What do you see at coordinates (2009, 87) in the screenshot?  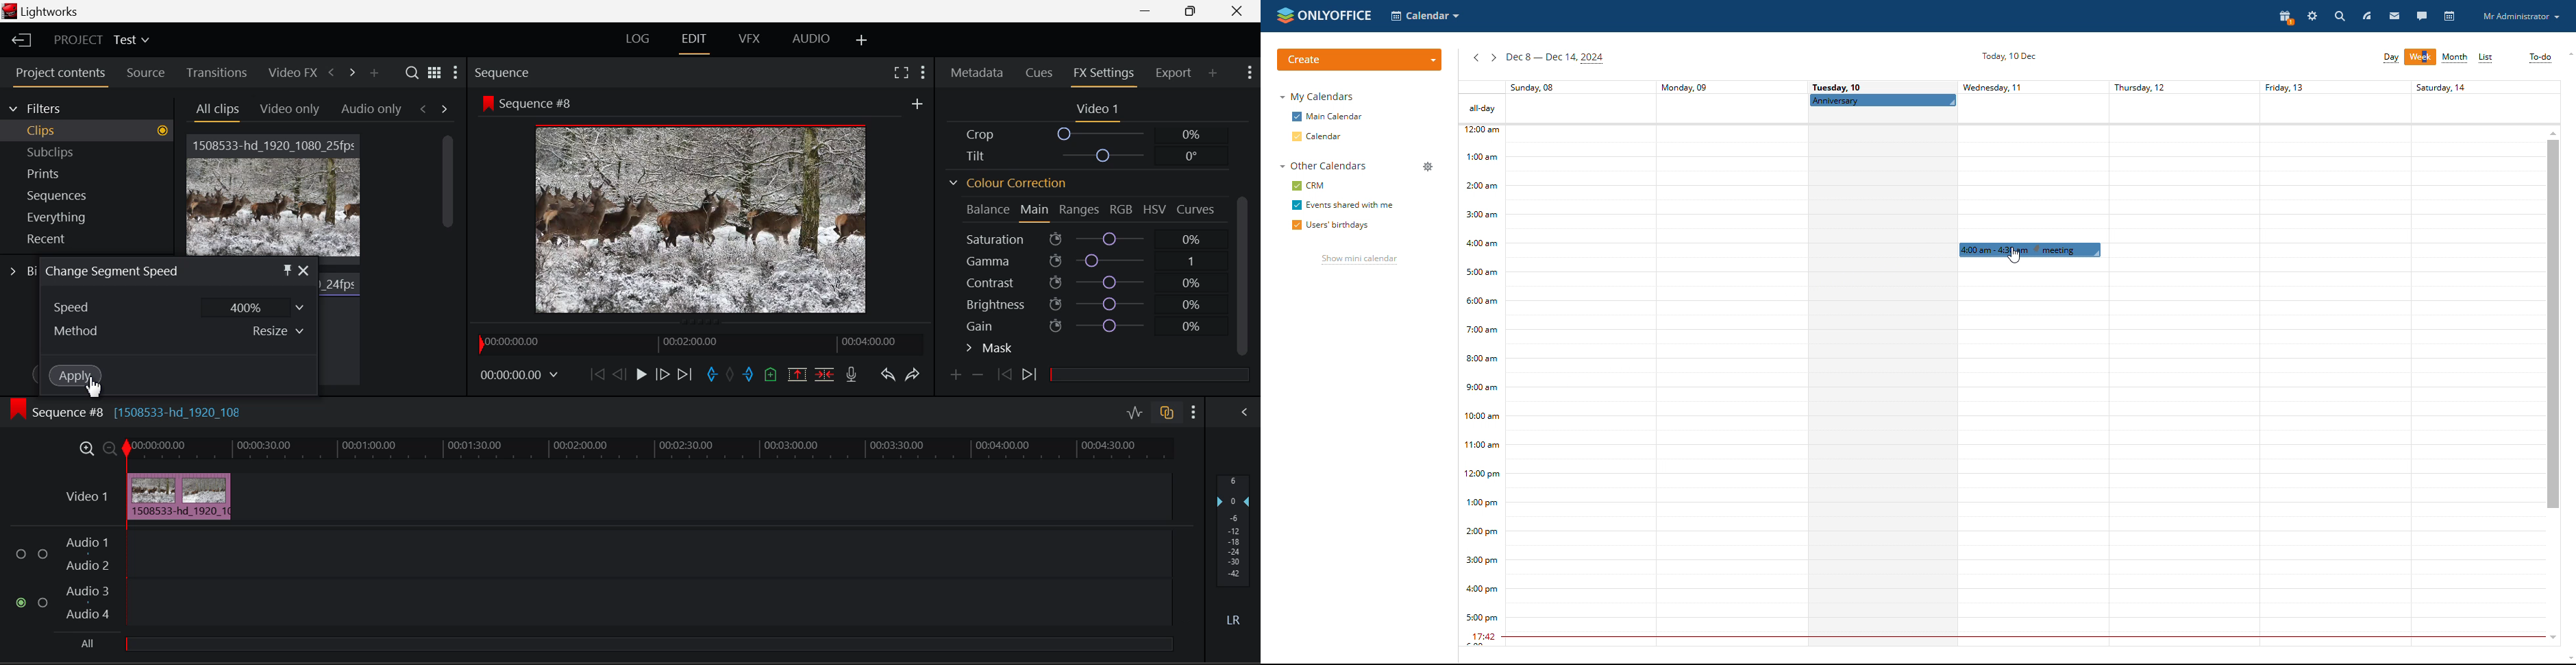 I see `days` at bounding box center [2009, 87].